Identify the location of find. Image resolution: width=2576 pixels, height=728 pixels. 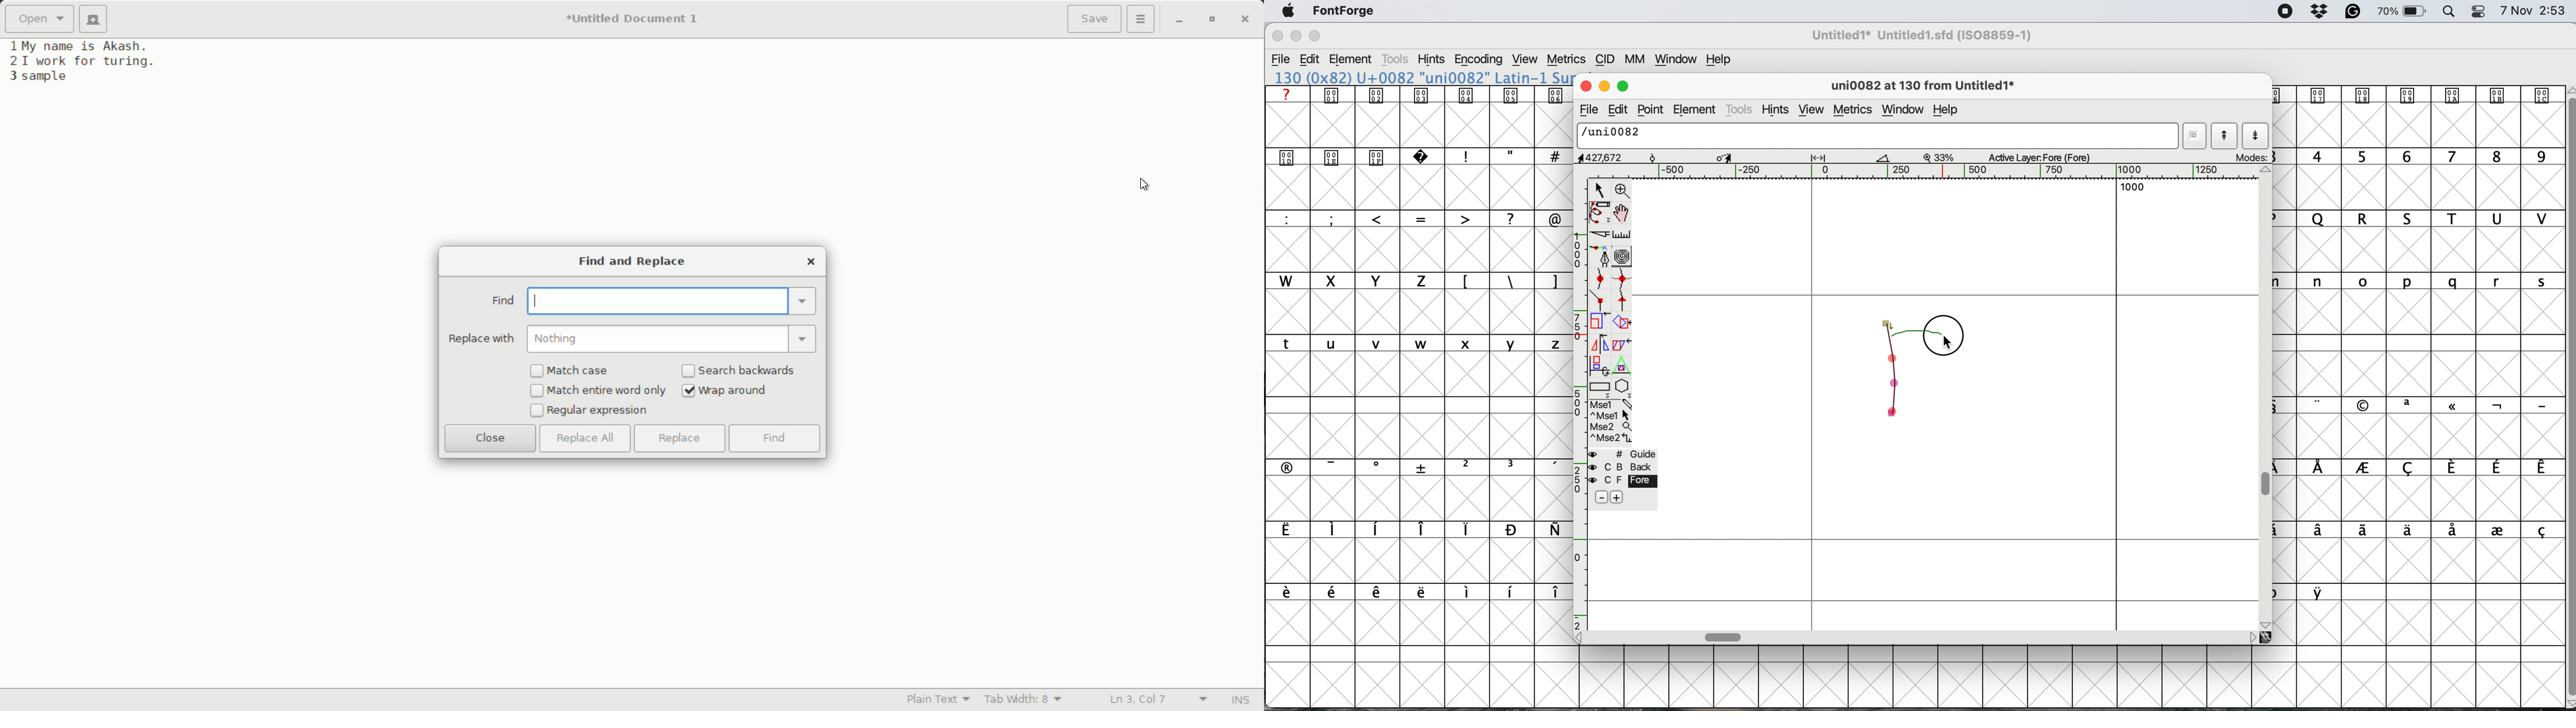
(775, 440).